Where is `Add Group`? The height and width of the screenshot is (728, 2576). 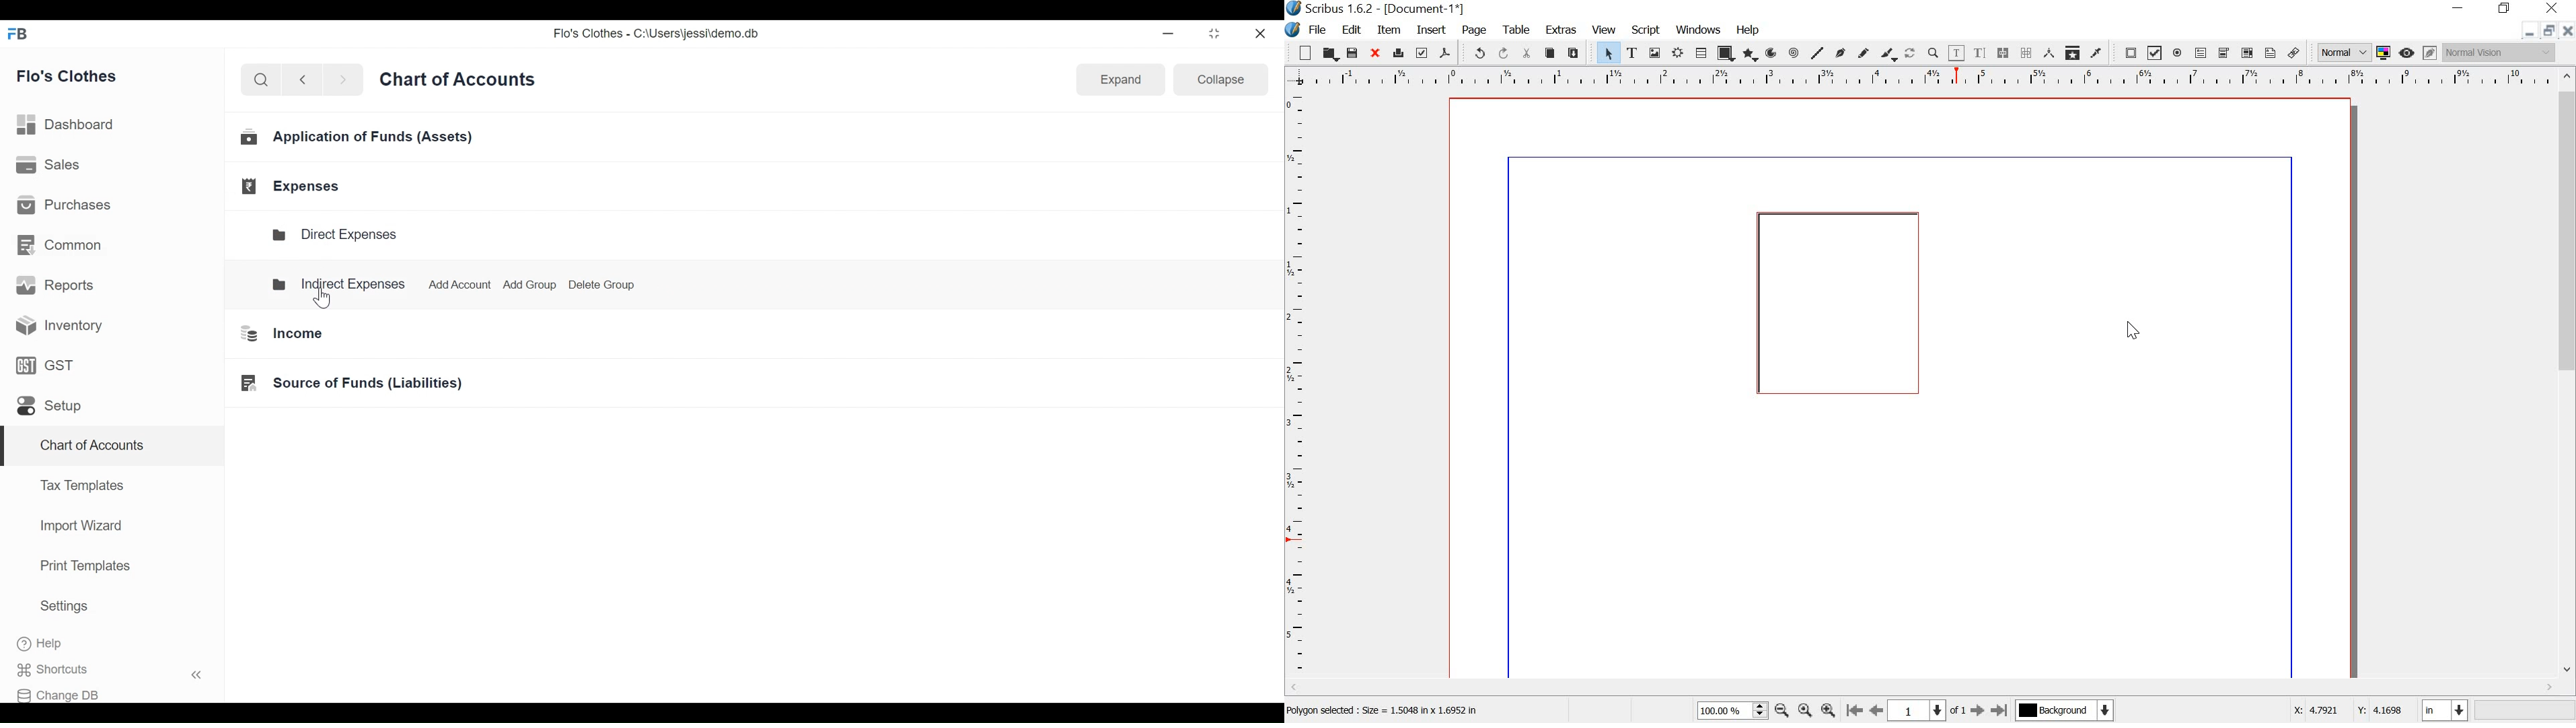 Add Group is located at coordinates (527, 285).